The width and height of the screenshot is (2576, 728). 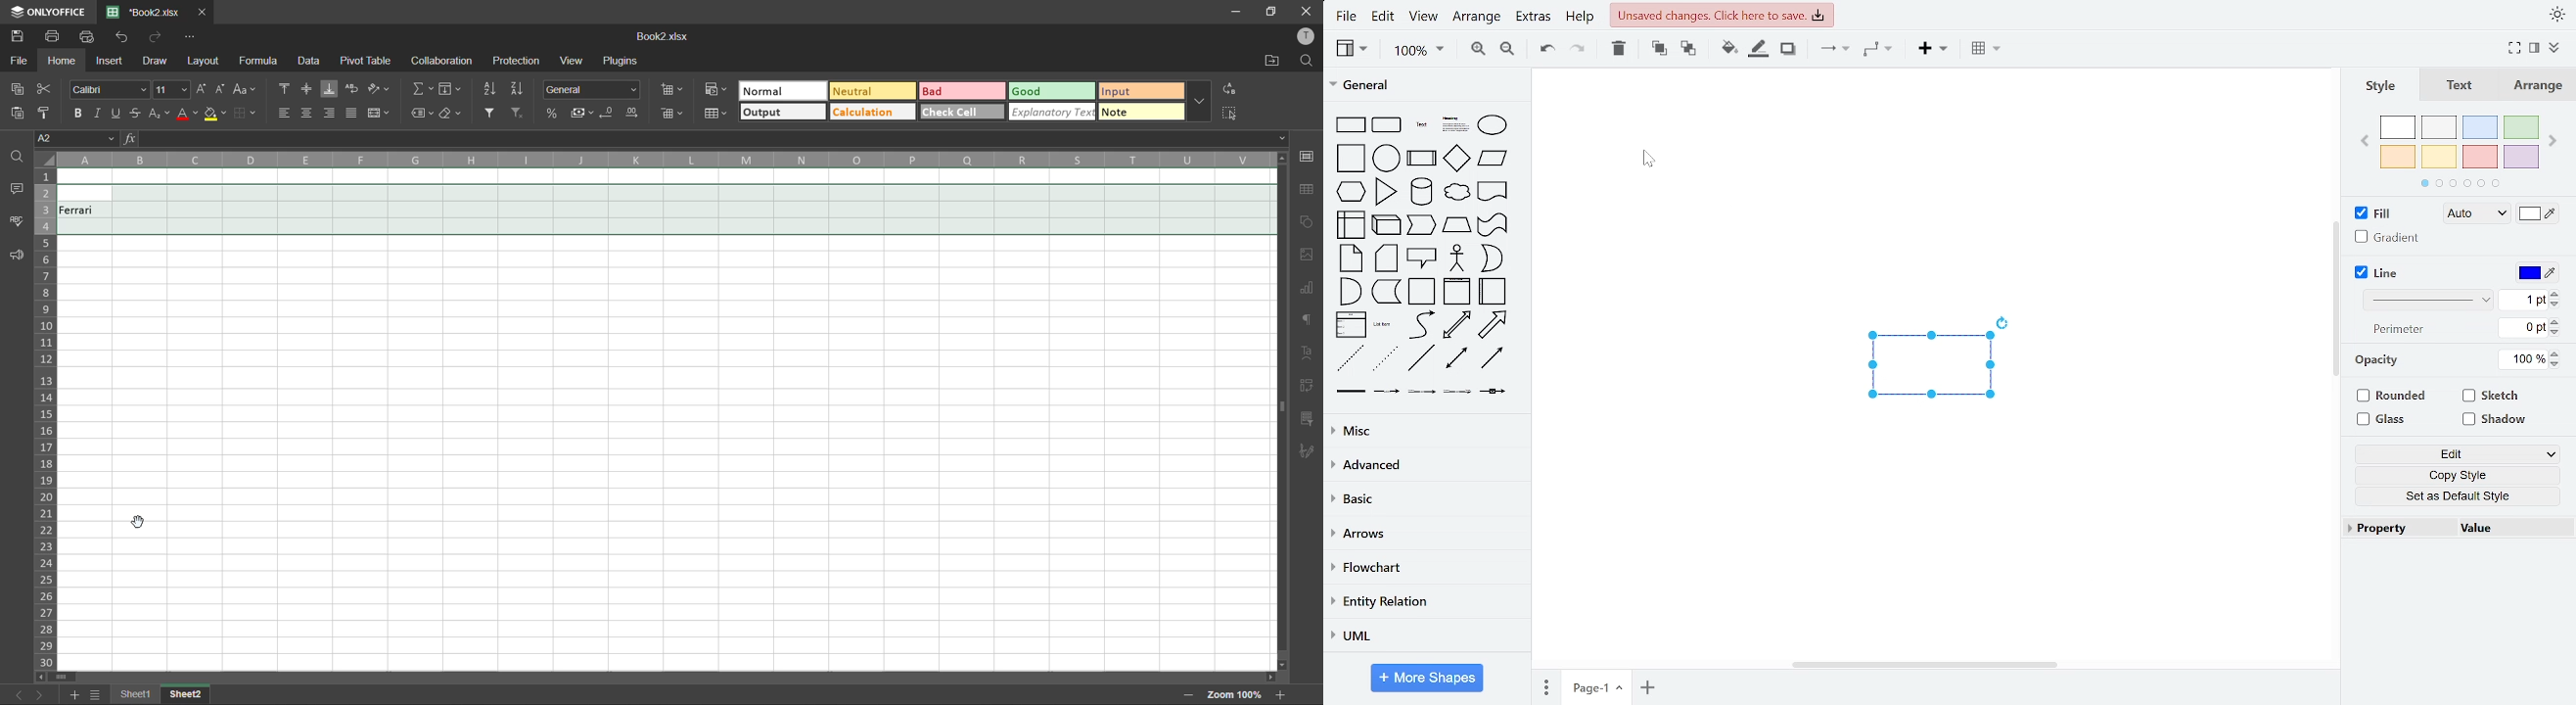 What do you see at coordinates (121, 37) in the screenshot?
I see `undo` at bounding box center [121, 37].